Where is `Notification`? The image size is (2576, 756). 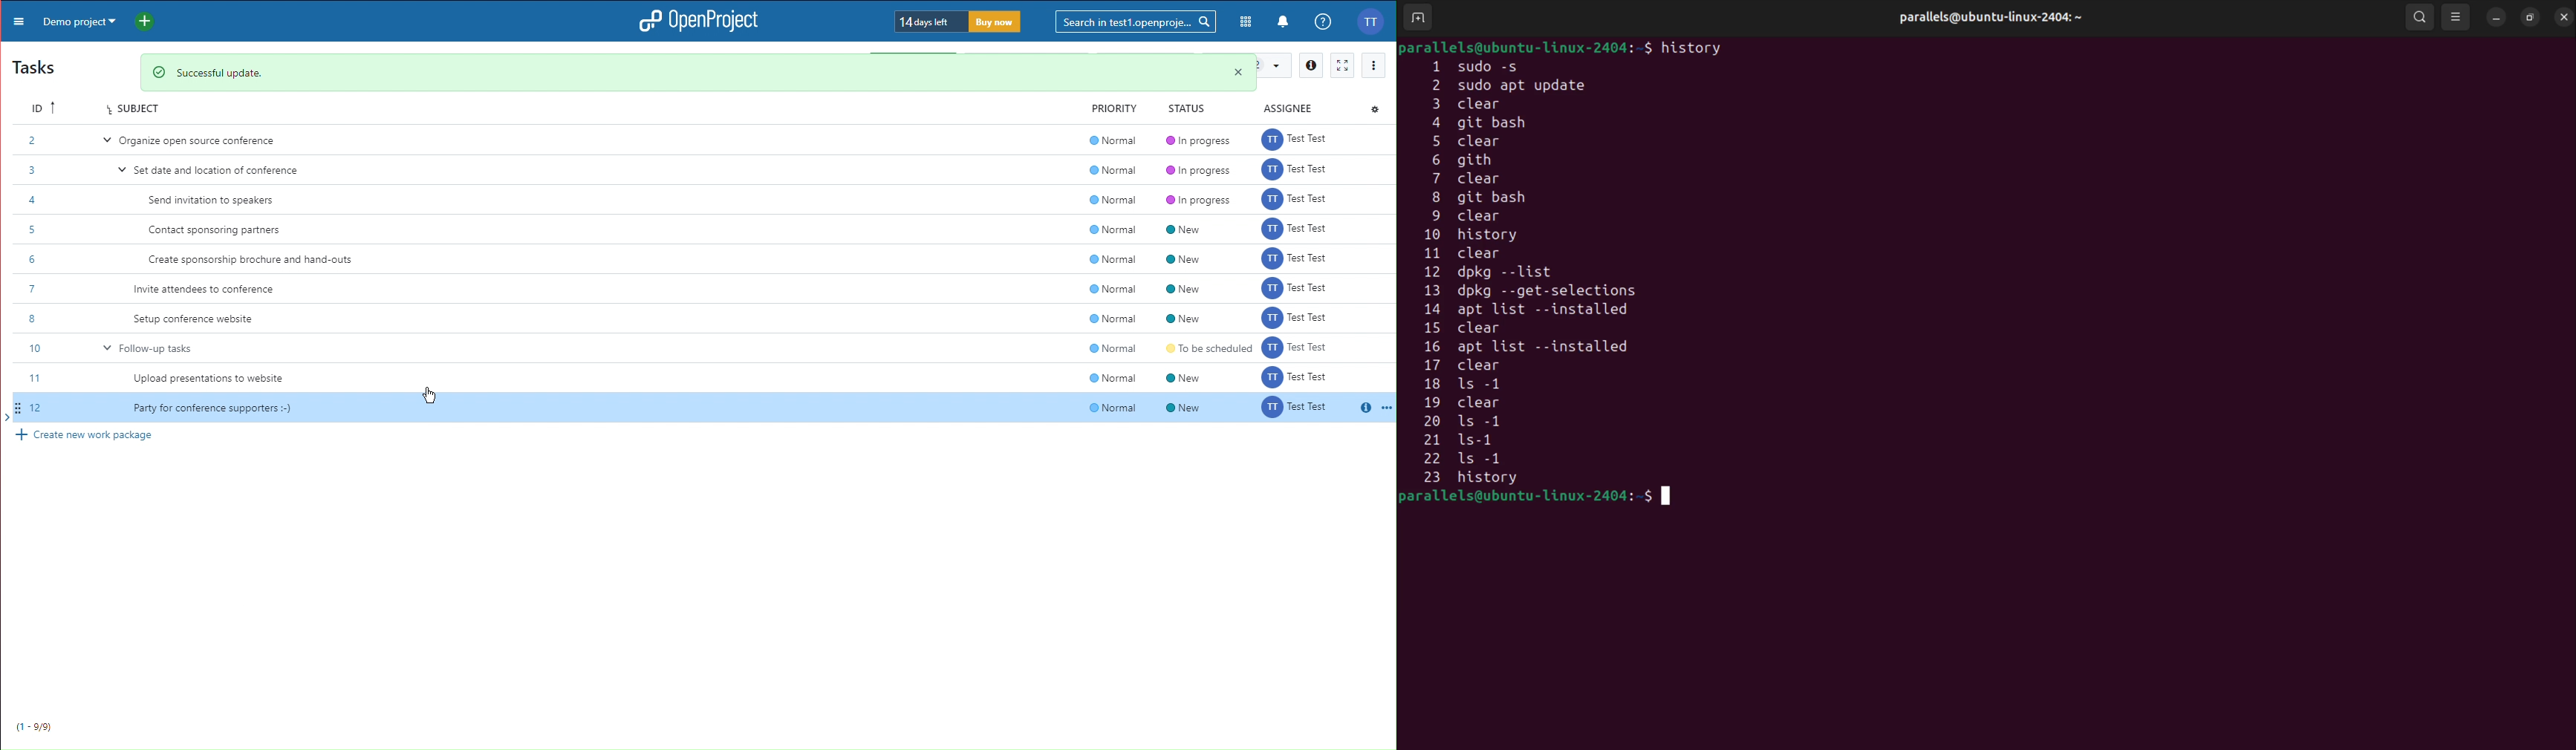
Notification is located at coordinates (1284, 23).